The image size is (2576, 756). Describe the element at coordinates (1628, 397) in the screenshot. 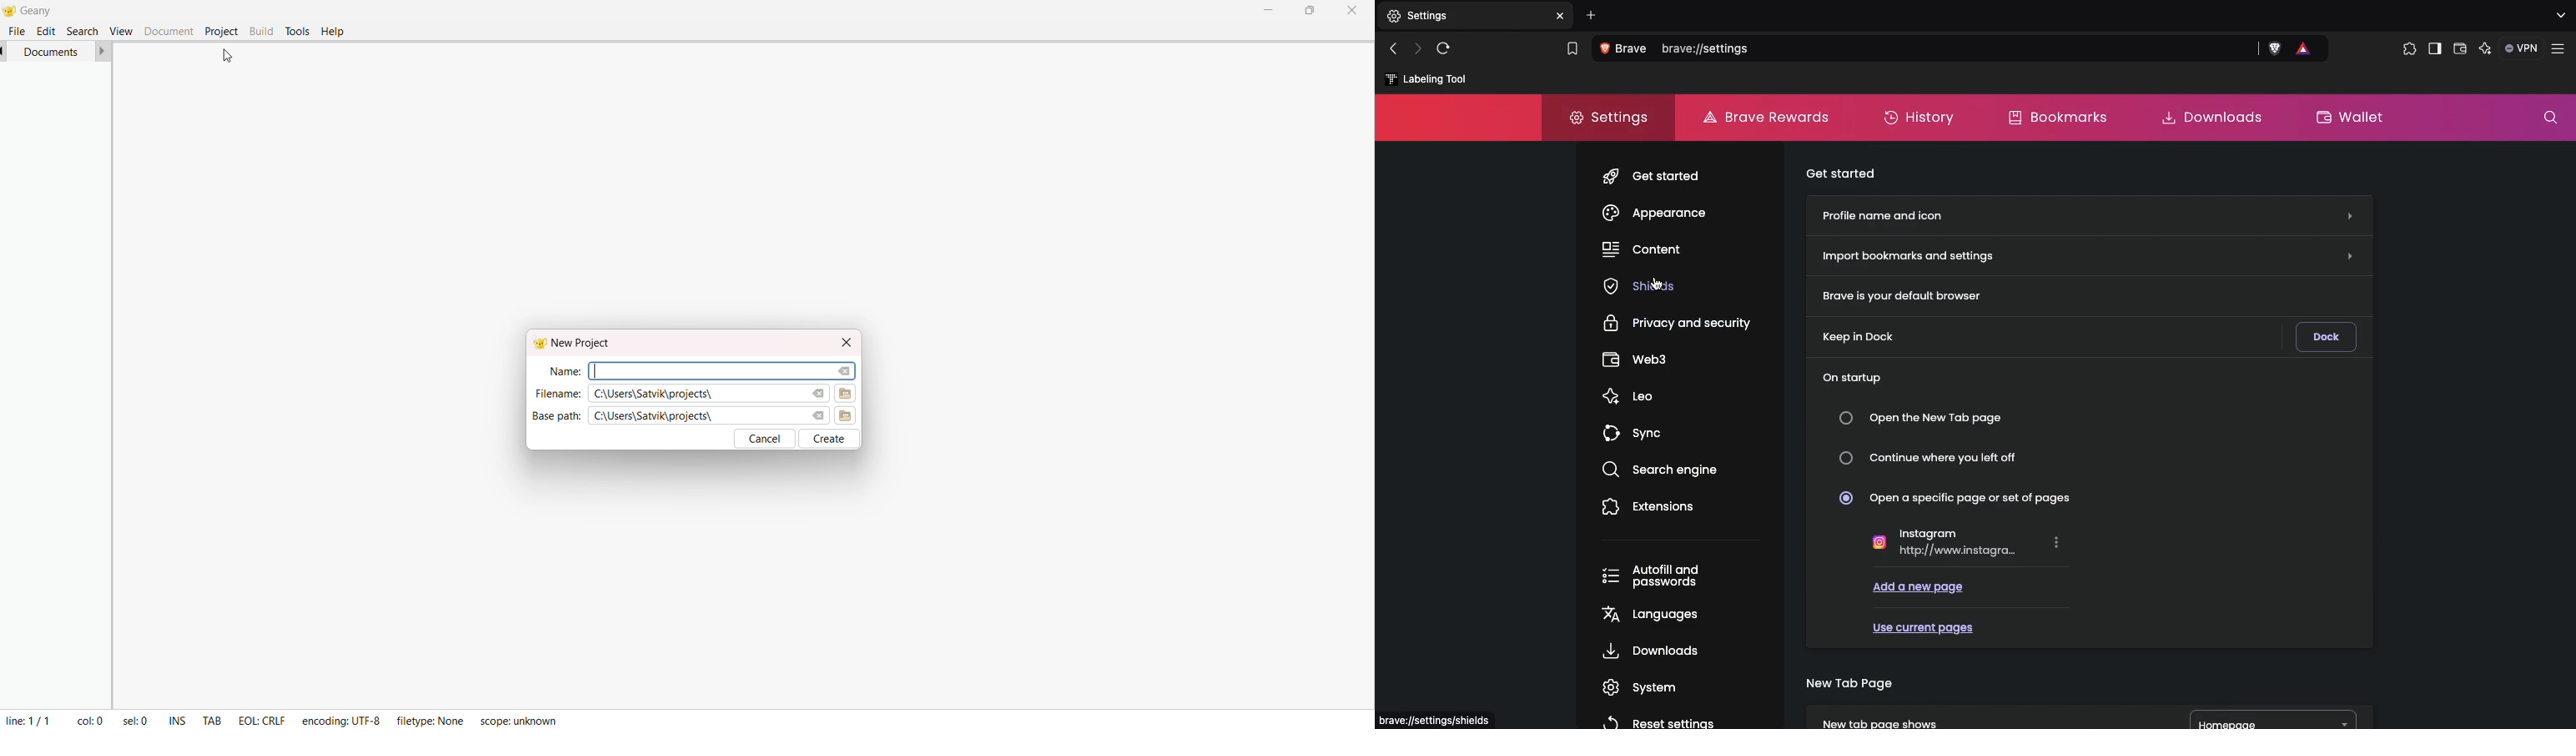

I see `Leo` at that location.